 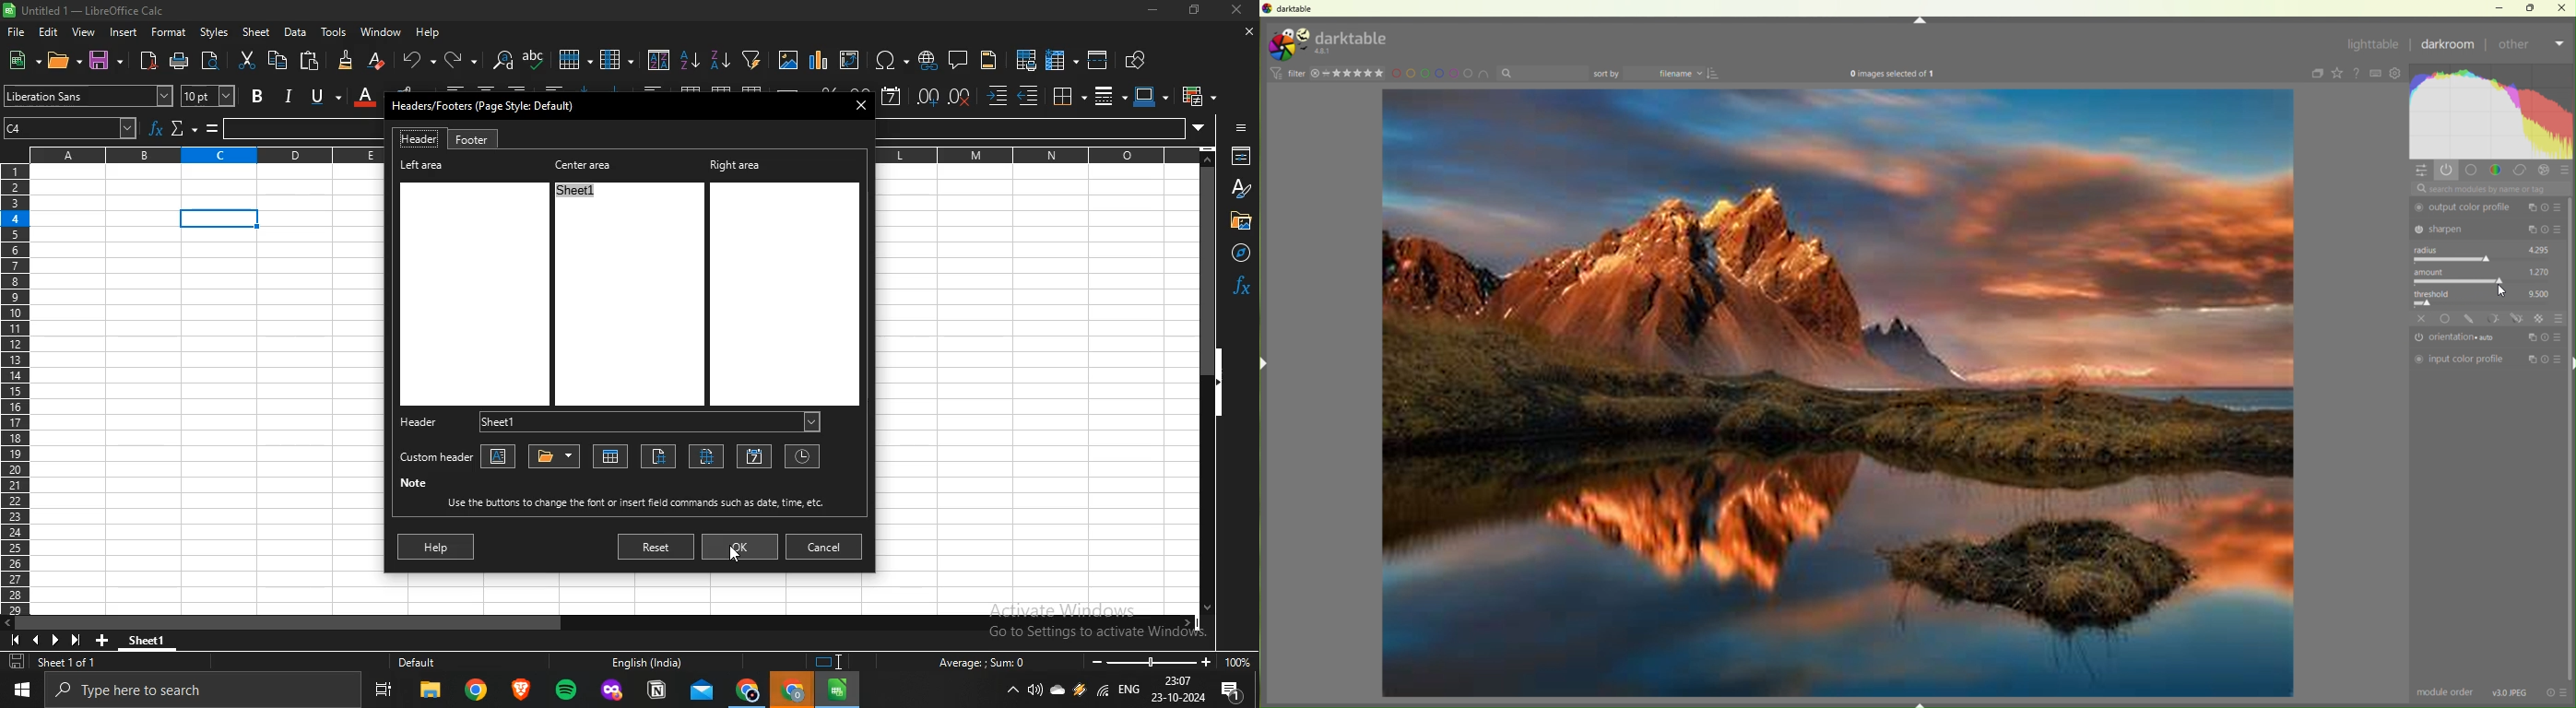 I want to click on view, so click(x=83, y=32).